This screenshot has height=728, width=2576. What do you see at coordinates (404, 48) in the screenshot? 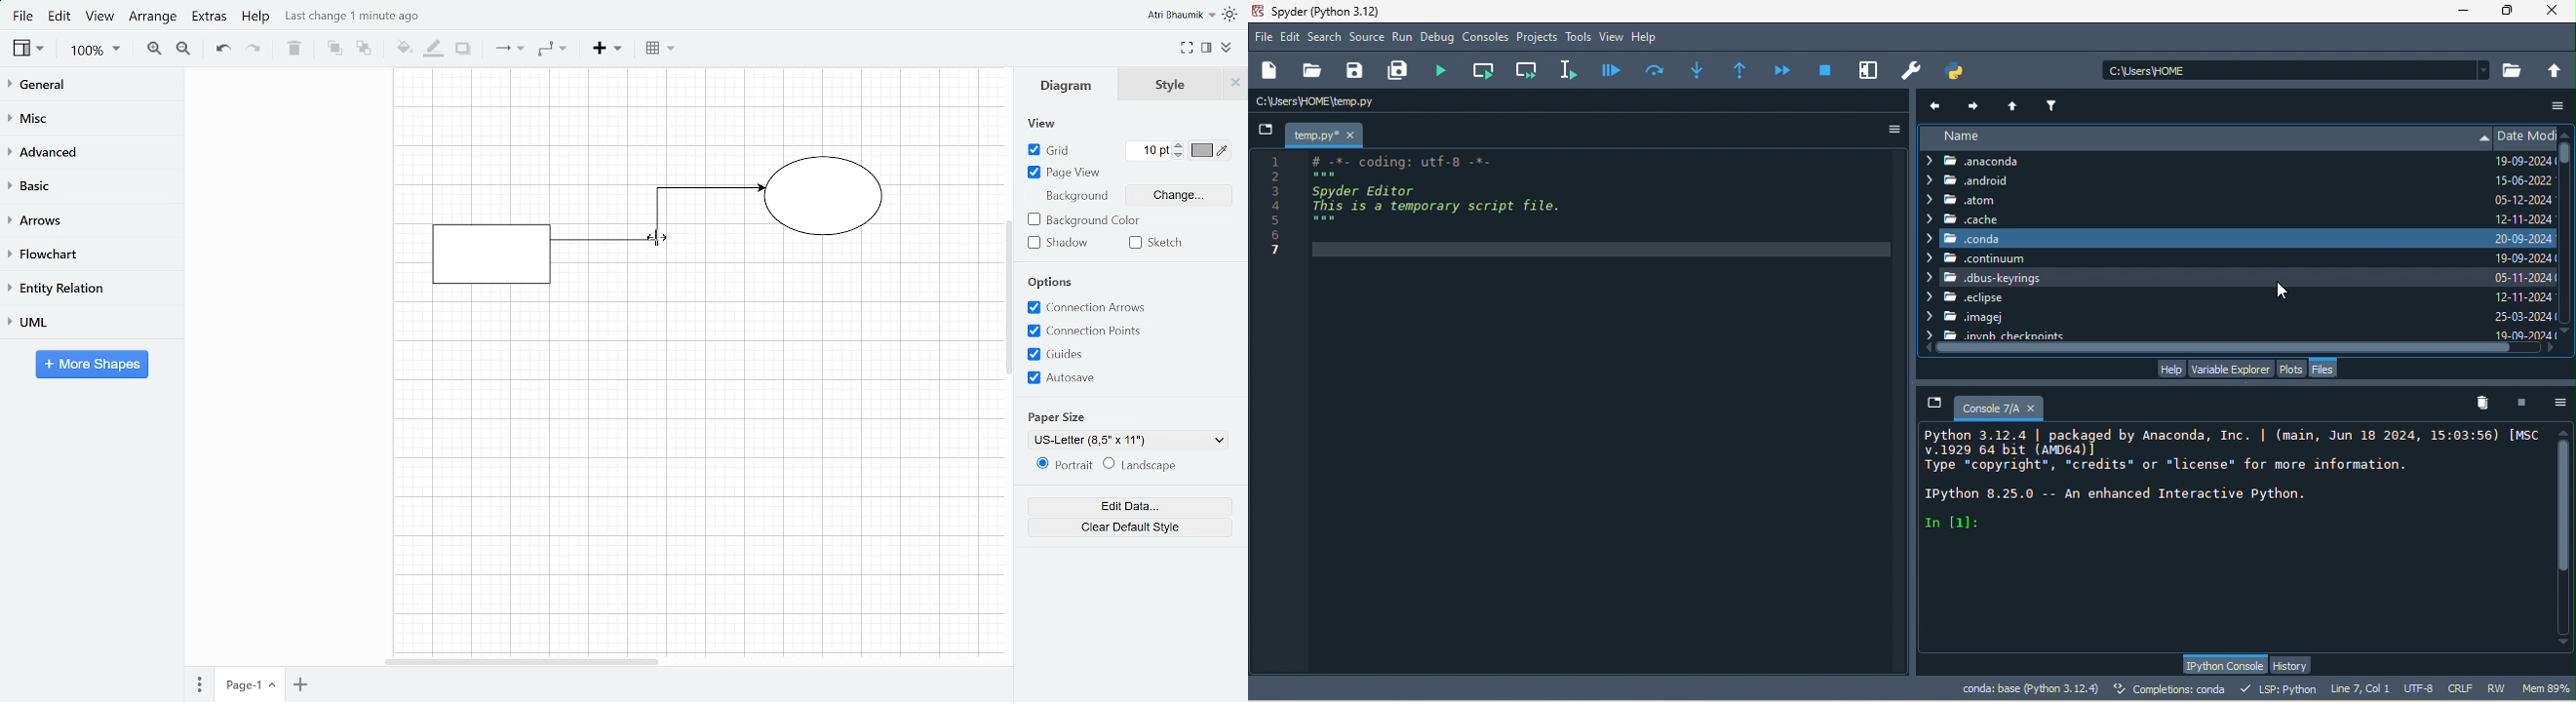
I see `Fill color` at bounding box center [404, 48].